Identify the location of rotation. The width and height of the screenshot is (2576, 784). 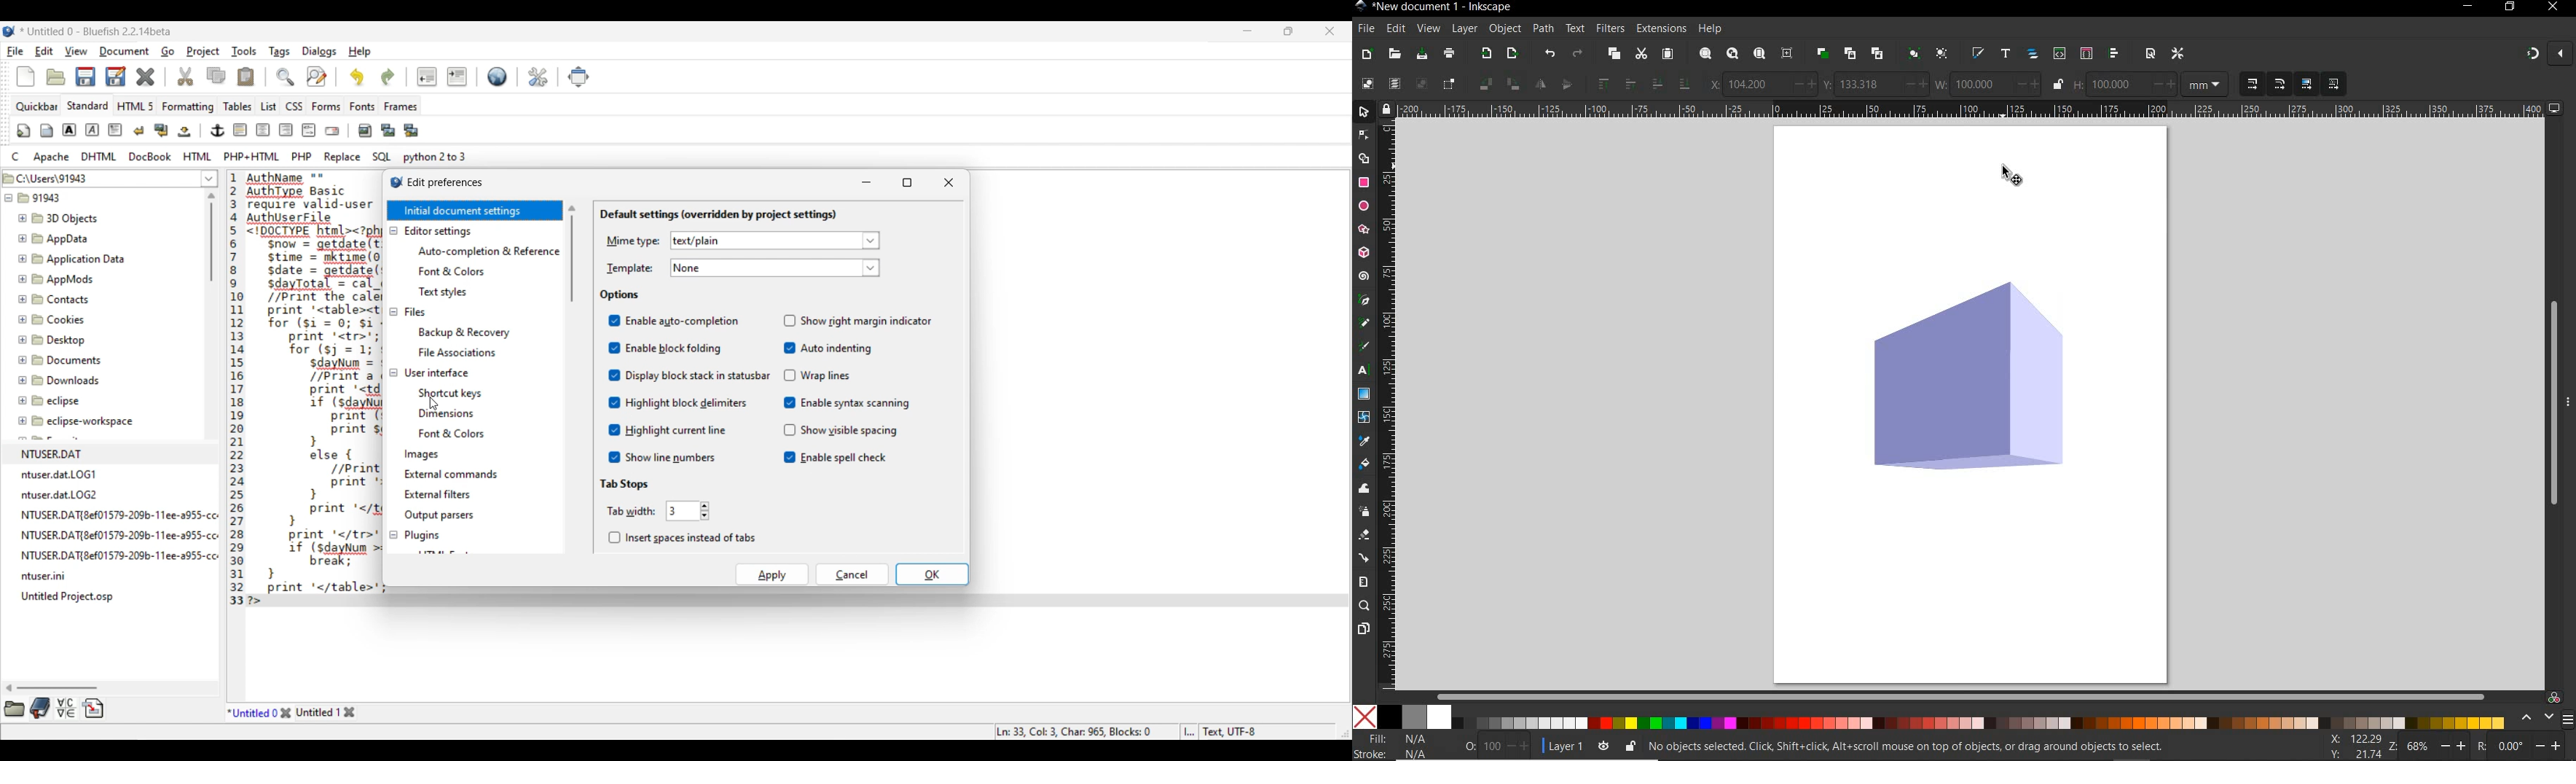
(2478, 746).